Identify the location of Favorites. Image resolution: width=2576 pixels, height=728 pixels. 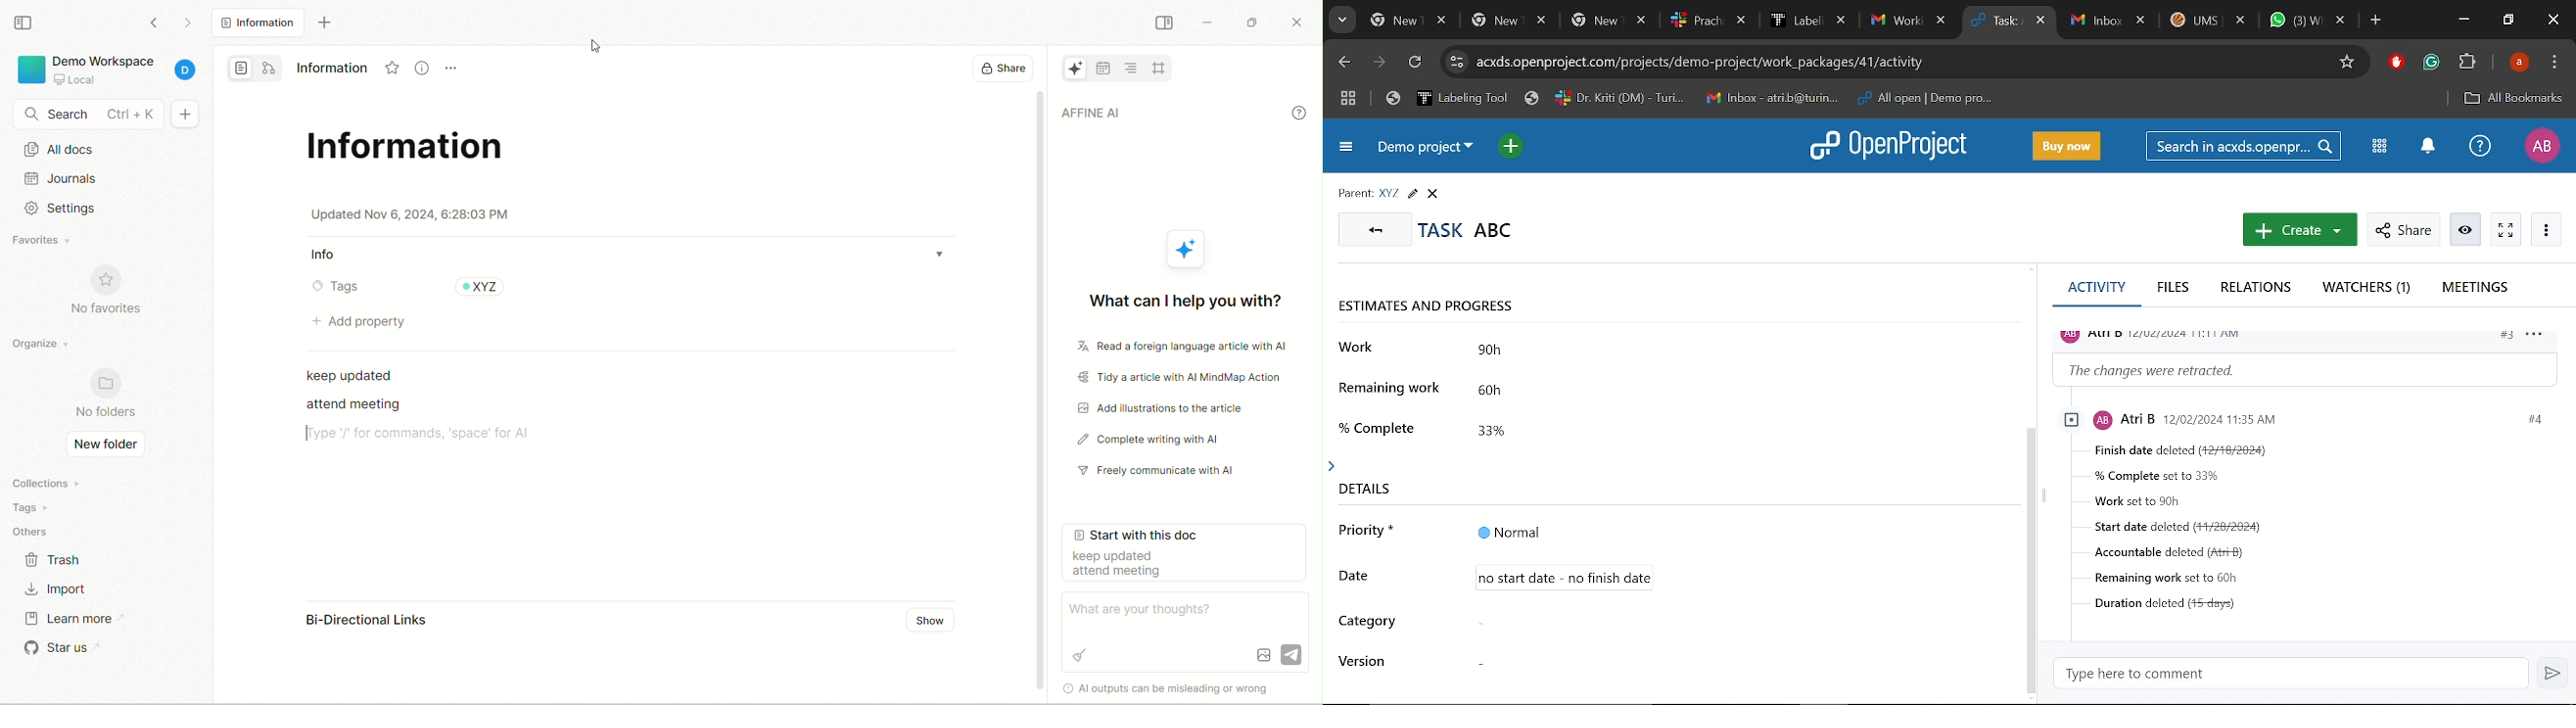
(387, 66).